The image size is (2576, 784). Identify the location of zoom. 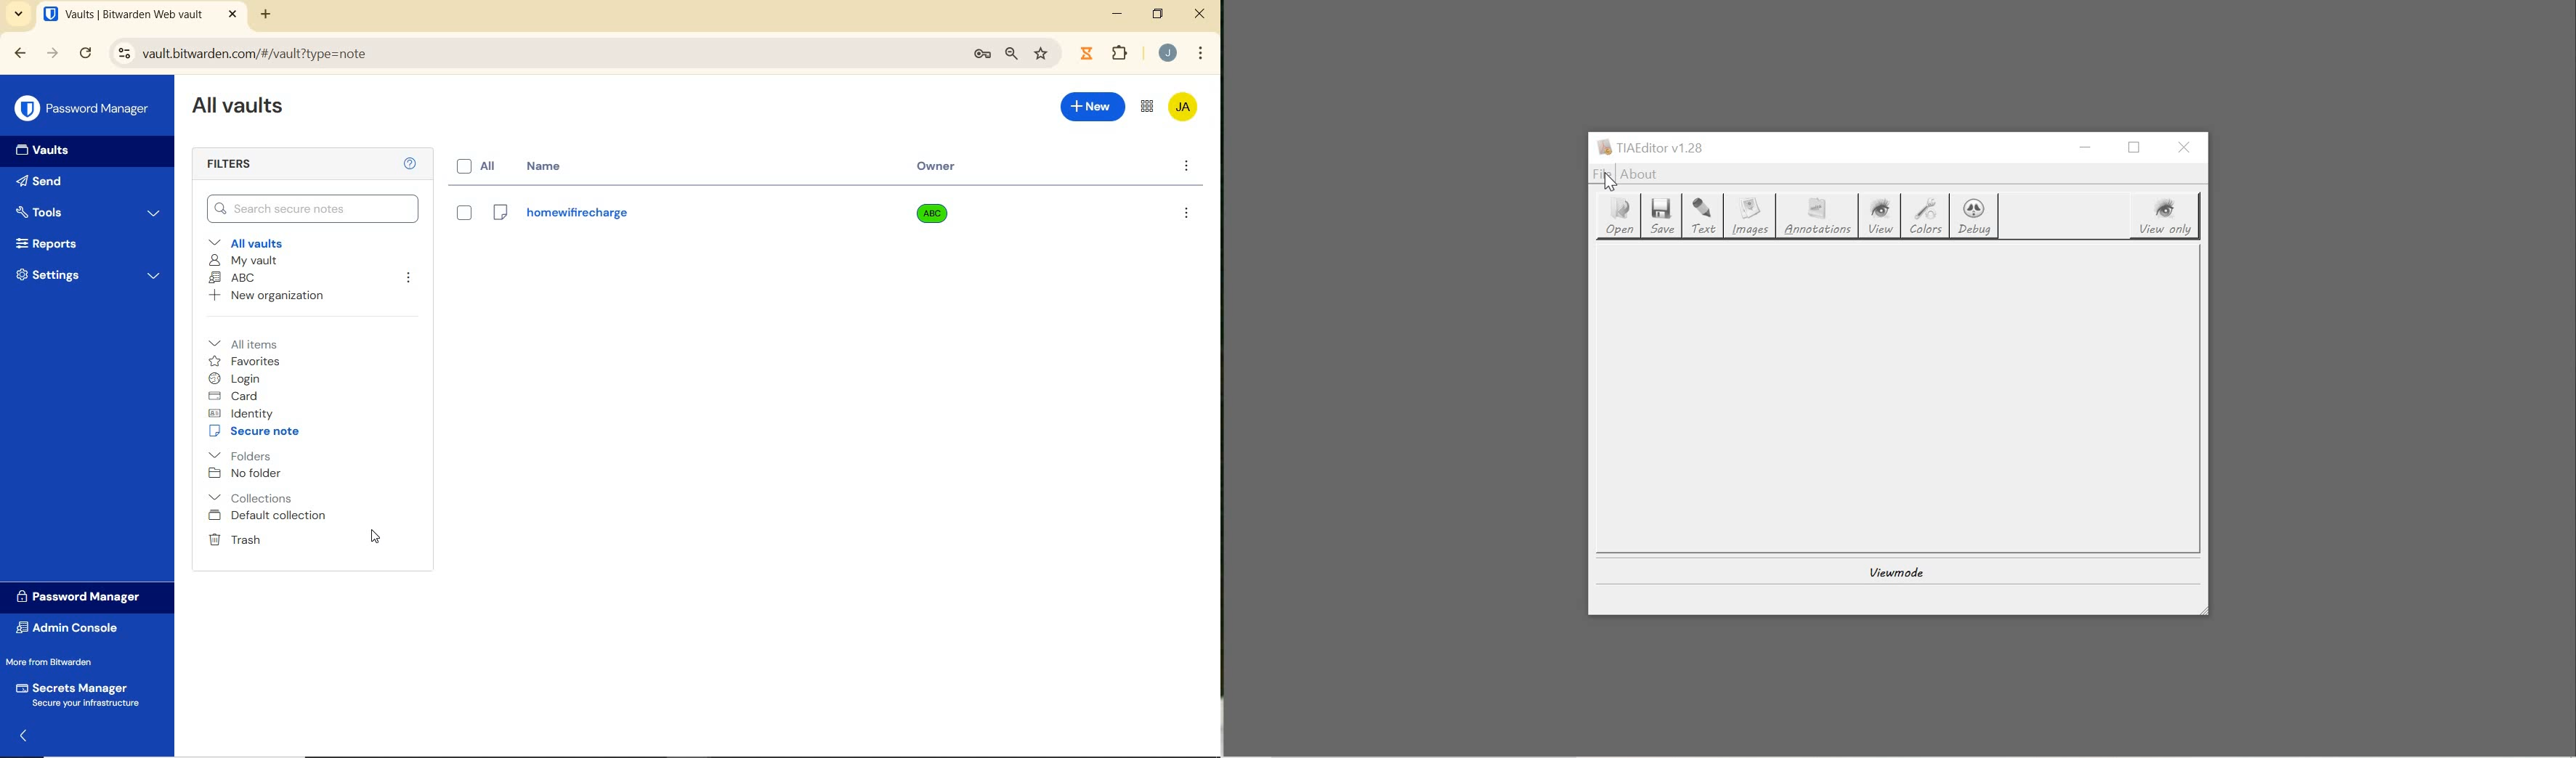
(1012, 55).